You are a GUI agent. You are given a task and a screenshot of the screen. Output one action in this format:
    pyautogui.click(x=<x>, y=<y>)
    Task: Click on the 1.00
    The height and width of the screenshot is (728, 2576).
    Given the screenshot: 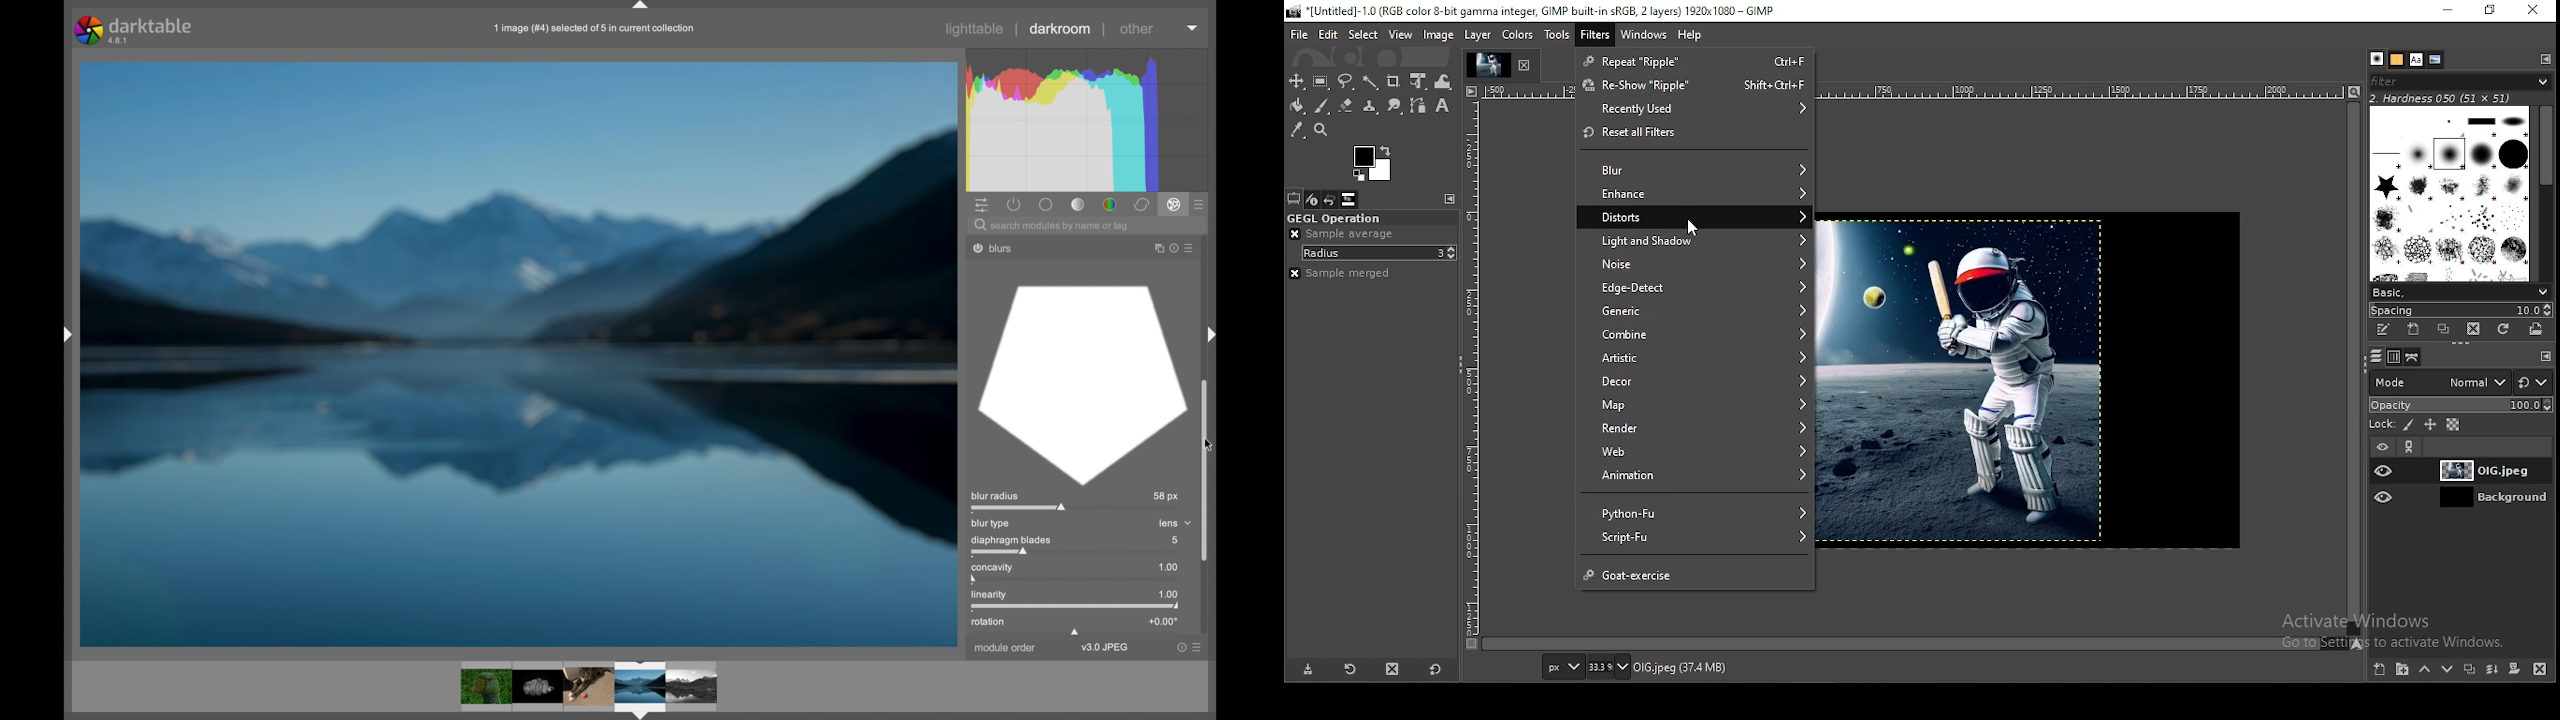 What is the action you would take?
    pyautogui.click(x=1169, y=567)
    